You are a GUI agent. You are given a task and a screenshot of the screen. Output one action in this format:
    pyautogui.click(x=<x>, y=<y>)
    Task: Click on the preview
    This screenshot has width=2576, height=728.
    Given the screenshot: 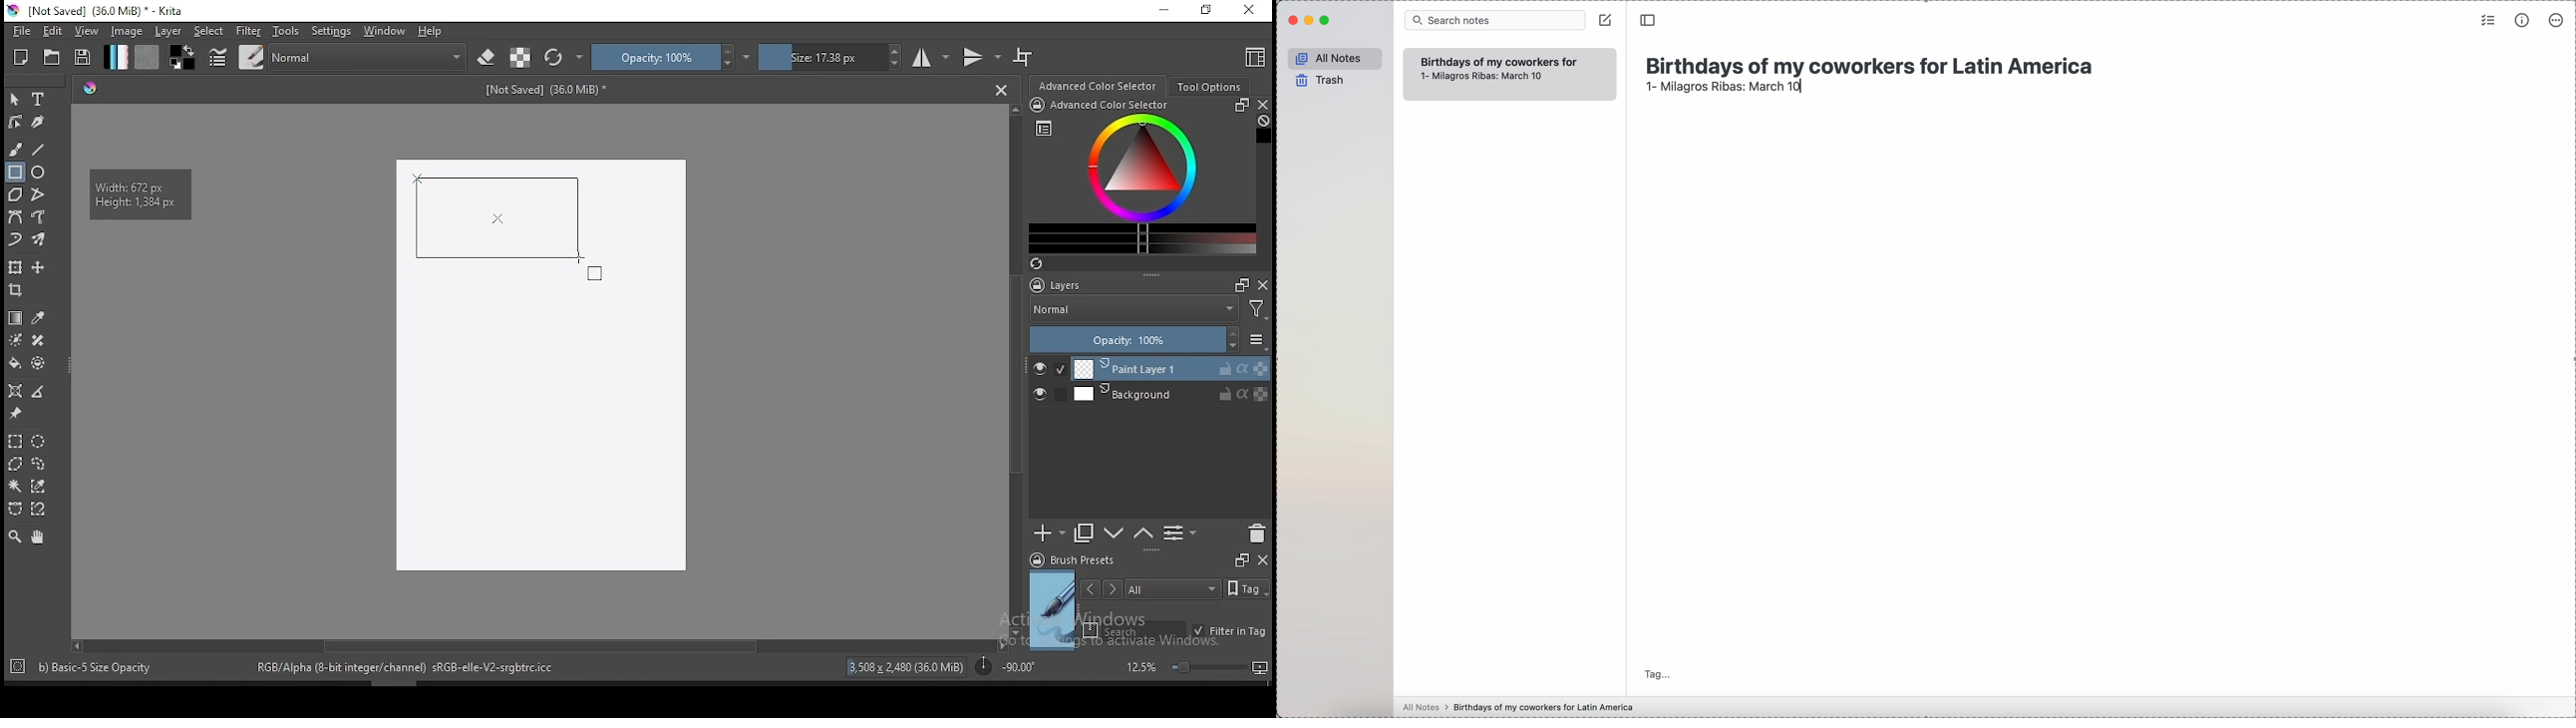 What is the action you would take?
    pyautogui.click(x=1053, y=610)
    